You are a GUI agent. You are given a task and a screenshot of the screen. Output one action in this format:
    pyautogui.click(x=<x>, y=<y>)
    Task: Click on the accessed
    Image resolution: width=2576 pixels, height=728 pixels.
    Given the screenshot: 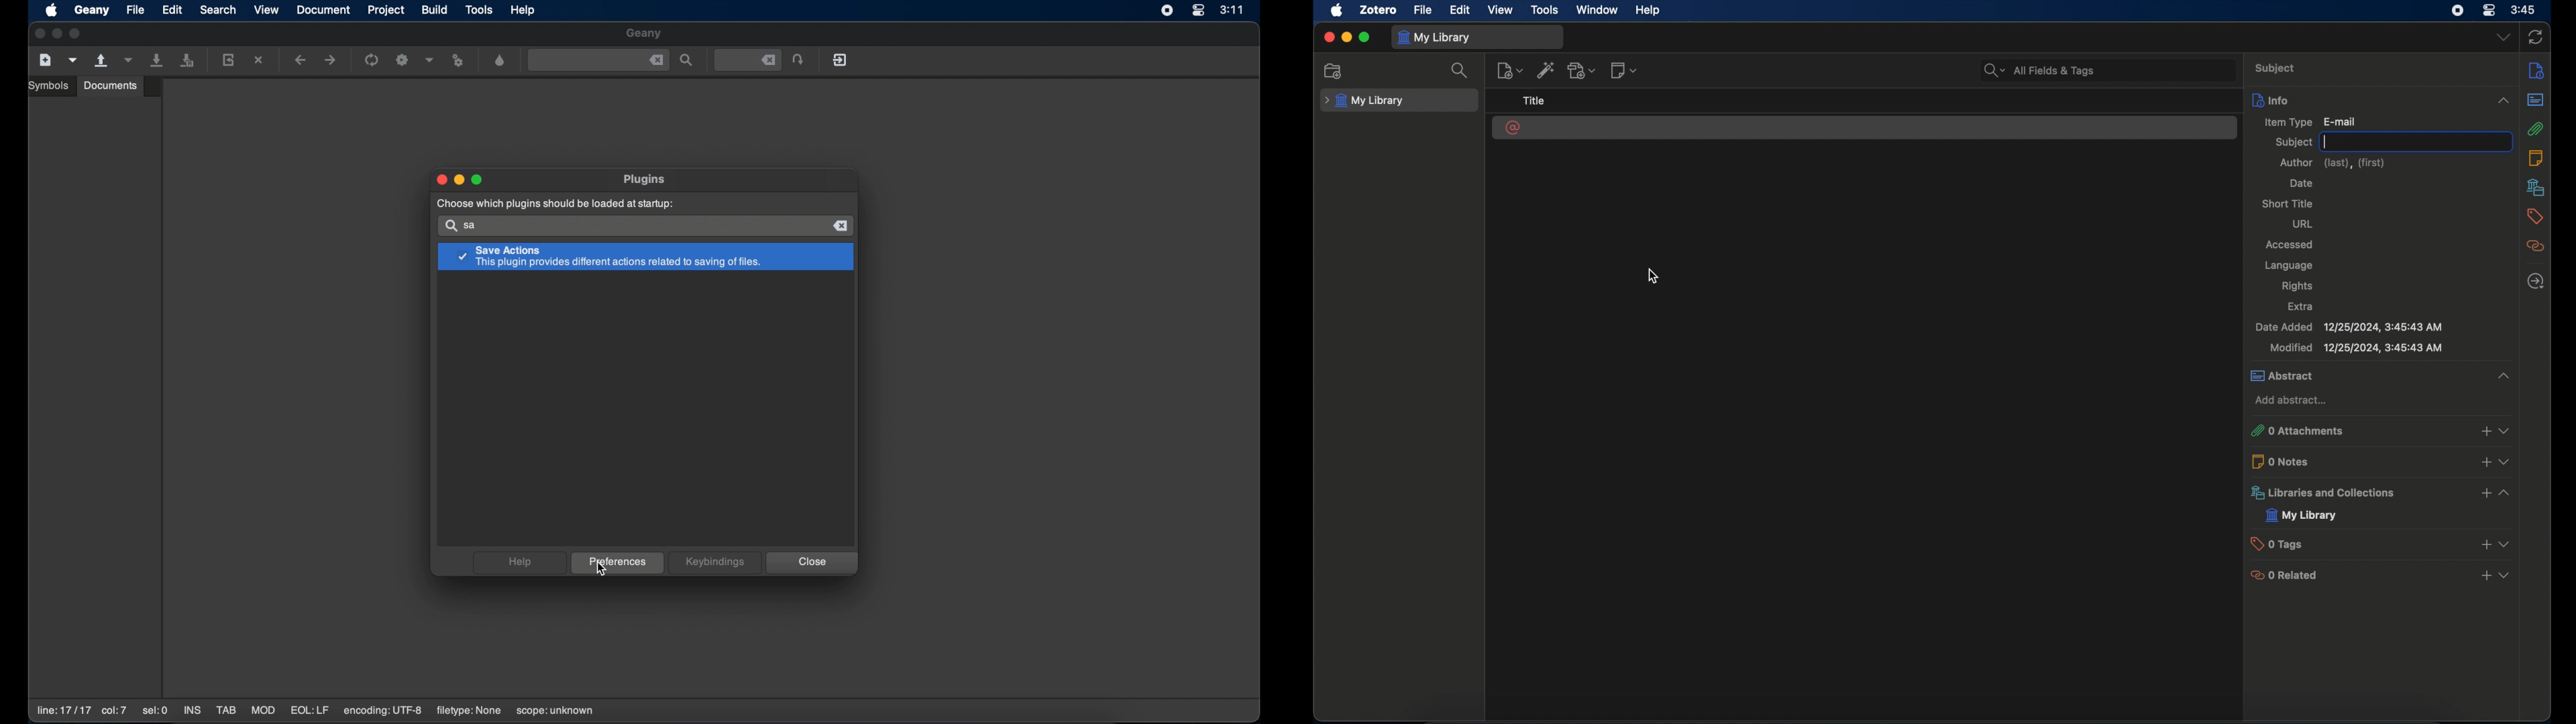 What is the action you would take?
    pyautogui.click(x=2290, y=246)
    